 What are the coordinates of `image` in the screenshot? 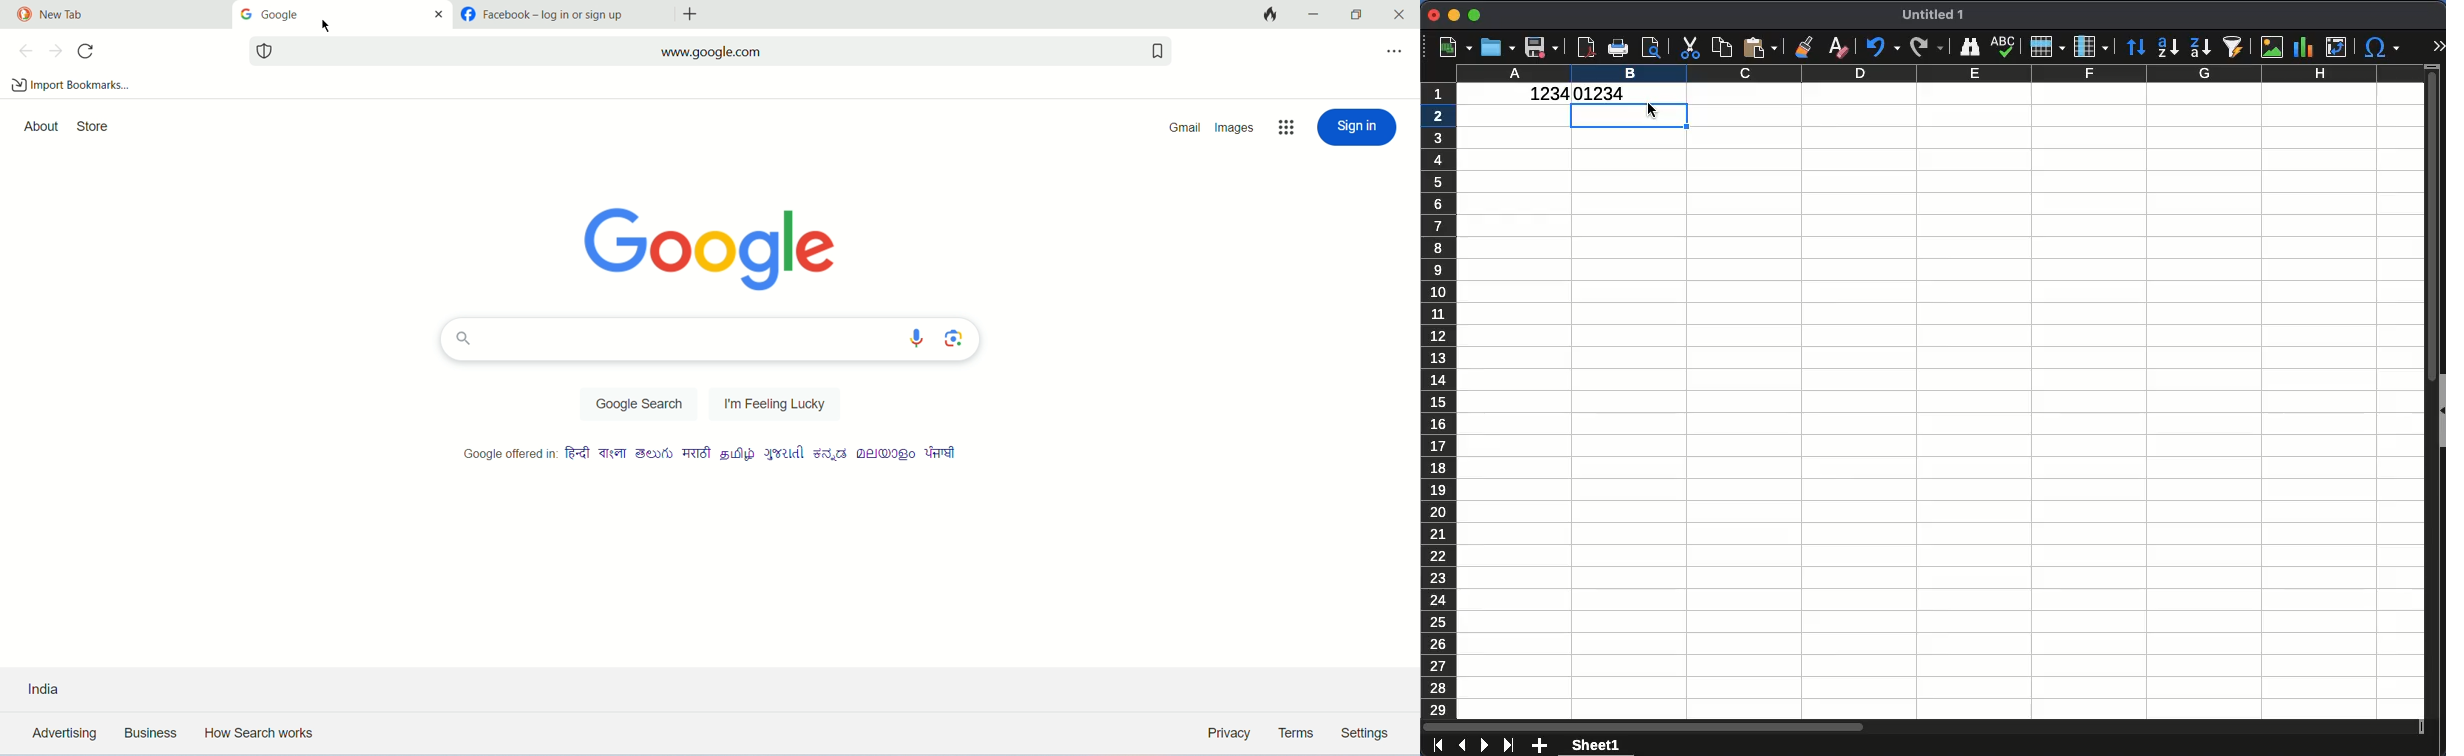 It's located at (2272, 45).